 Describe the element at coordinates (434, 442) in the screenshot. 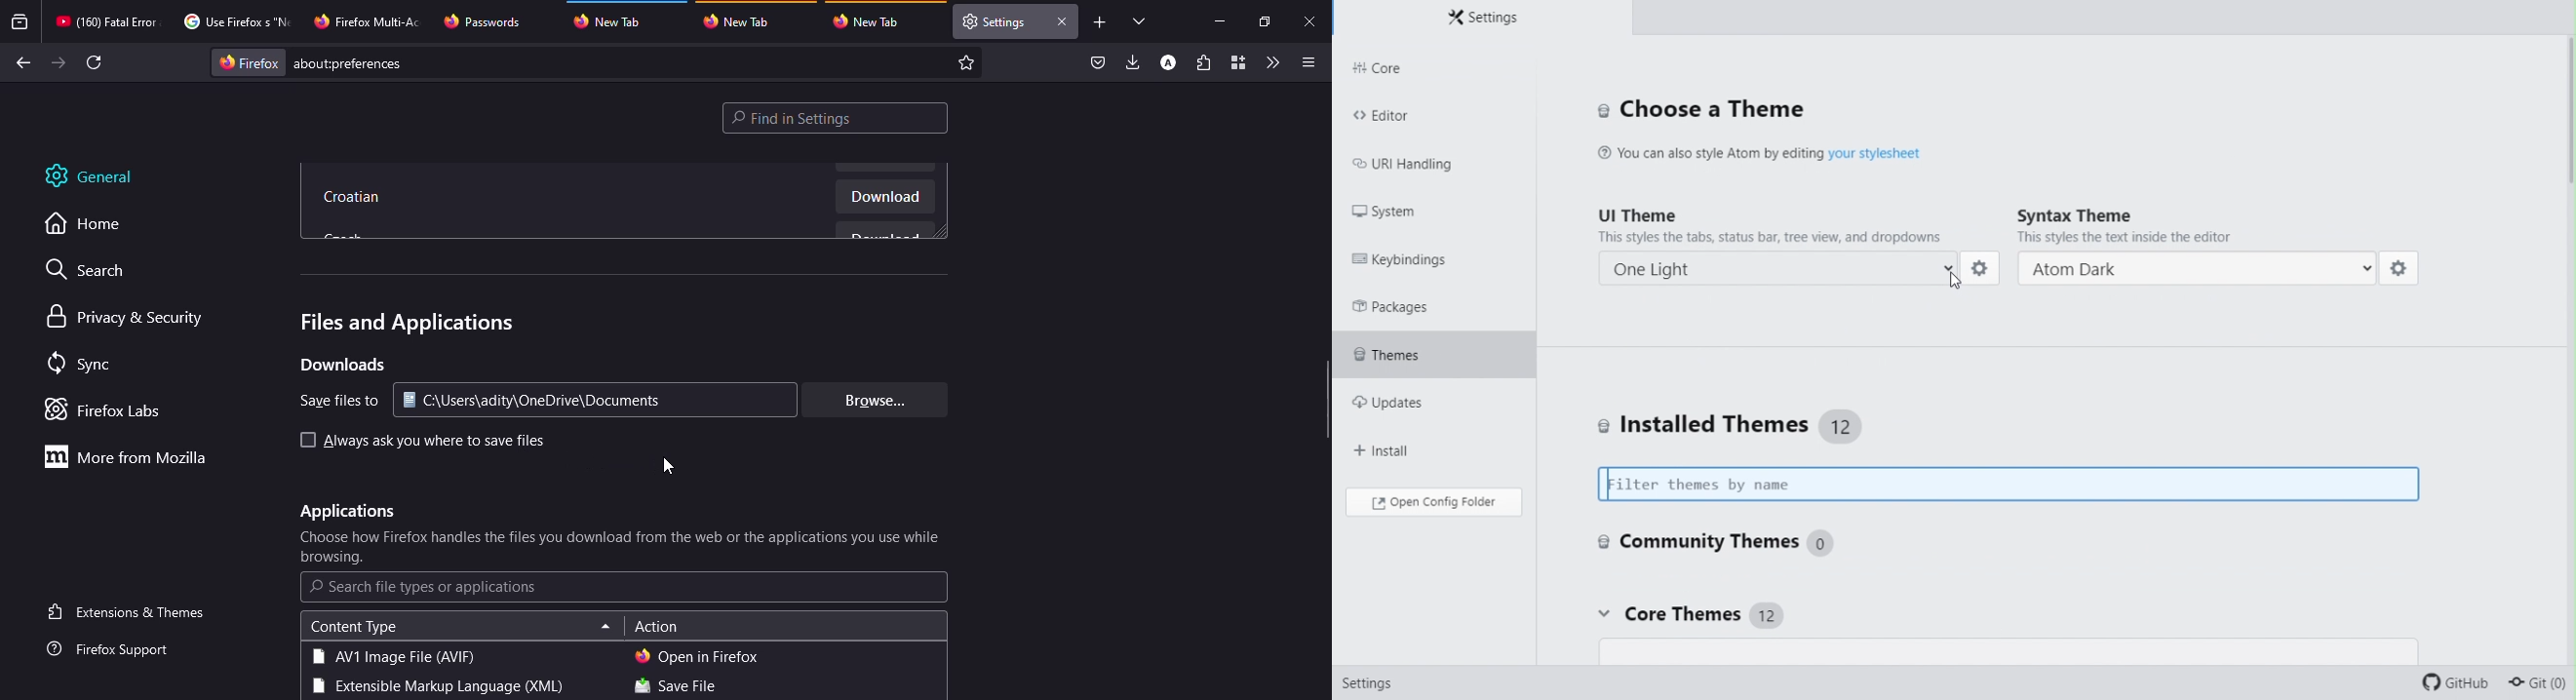

I see `always ask` at that location.